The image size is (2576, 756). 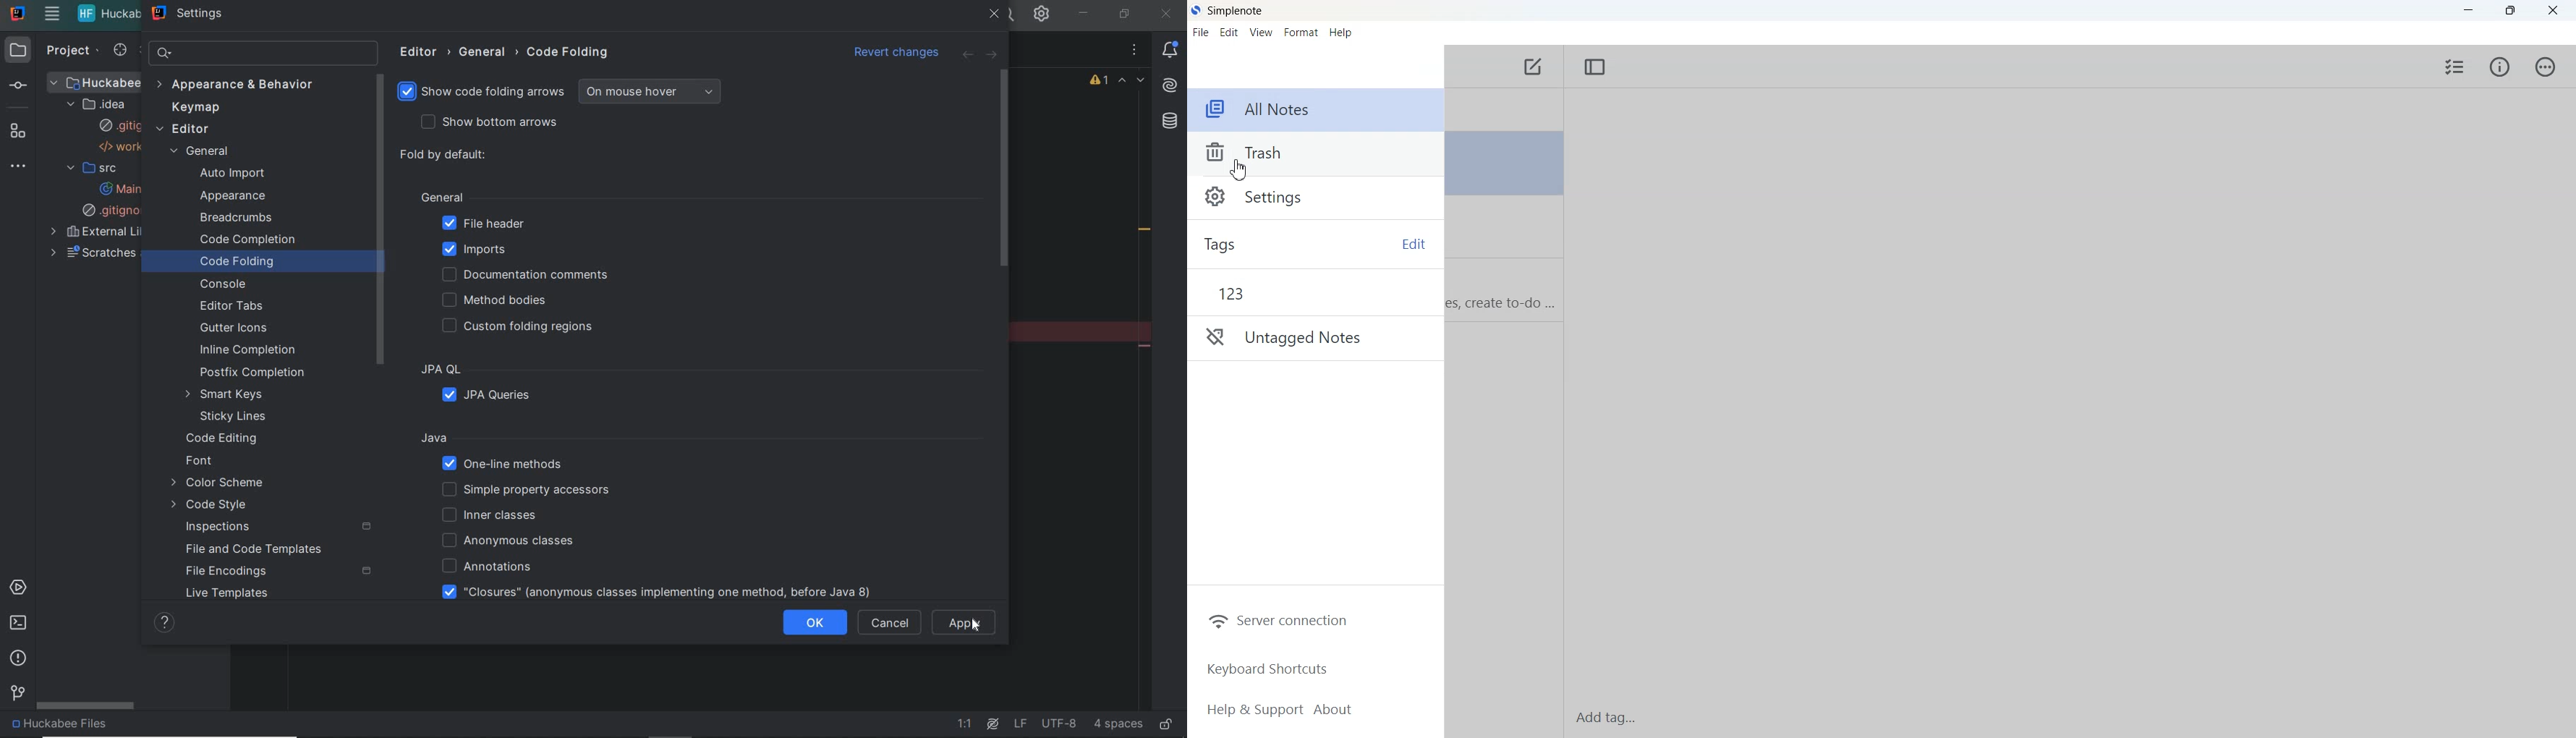 What do you see at coordinates (2546, 66) in the screenshot?
I see `Actions` at bounding box center [2546, 66].